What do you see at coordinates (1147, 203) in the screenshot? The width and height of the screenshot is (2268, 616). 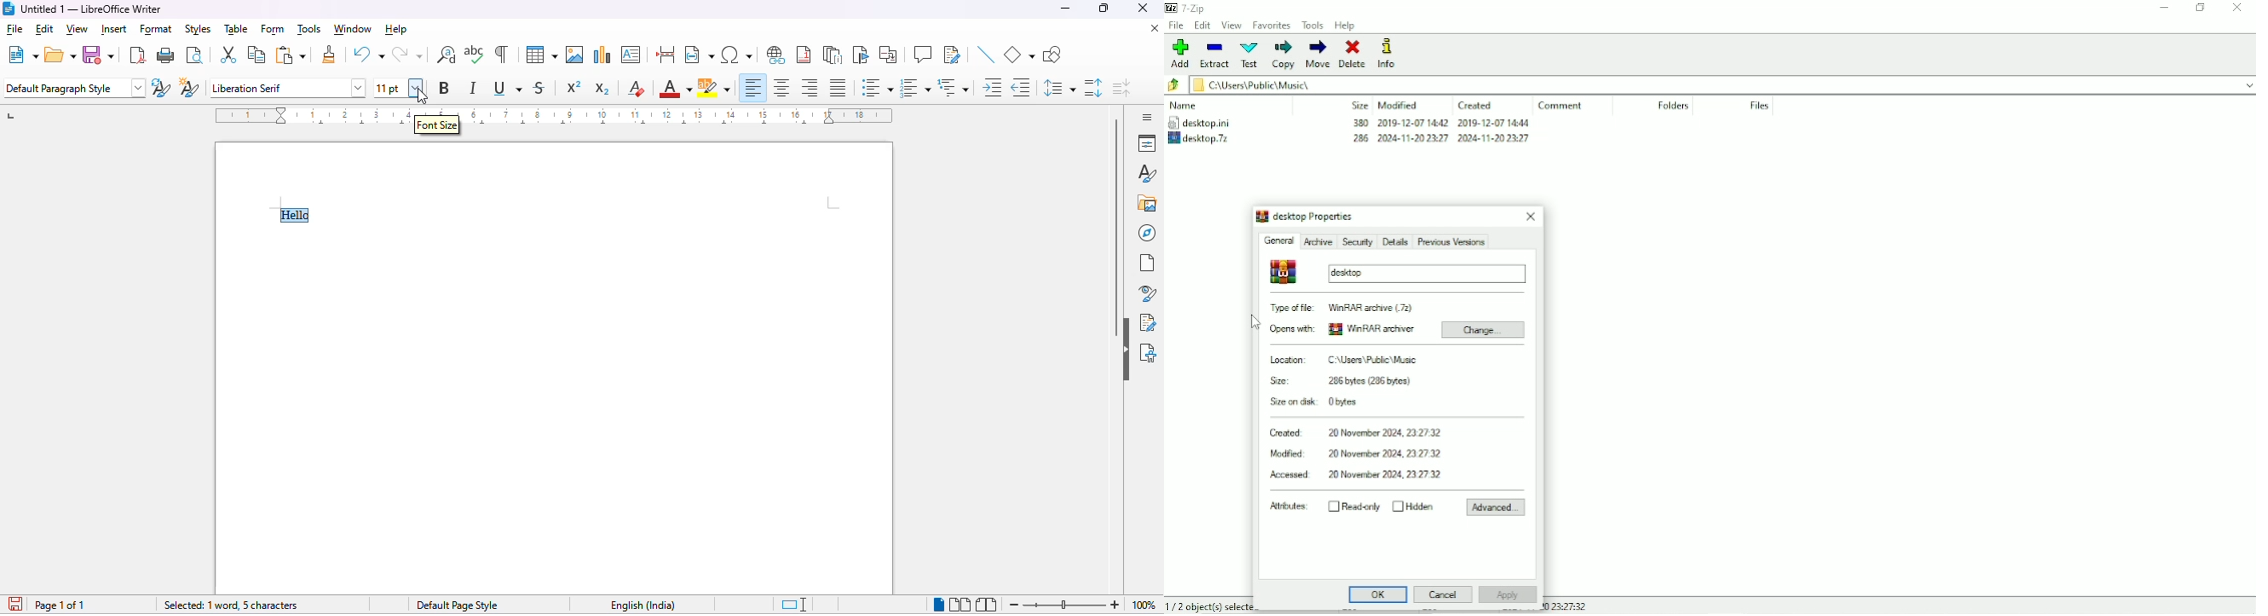 I see `gallery` at bounding box center [1147, 203].